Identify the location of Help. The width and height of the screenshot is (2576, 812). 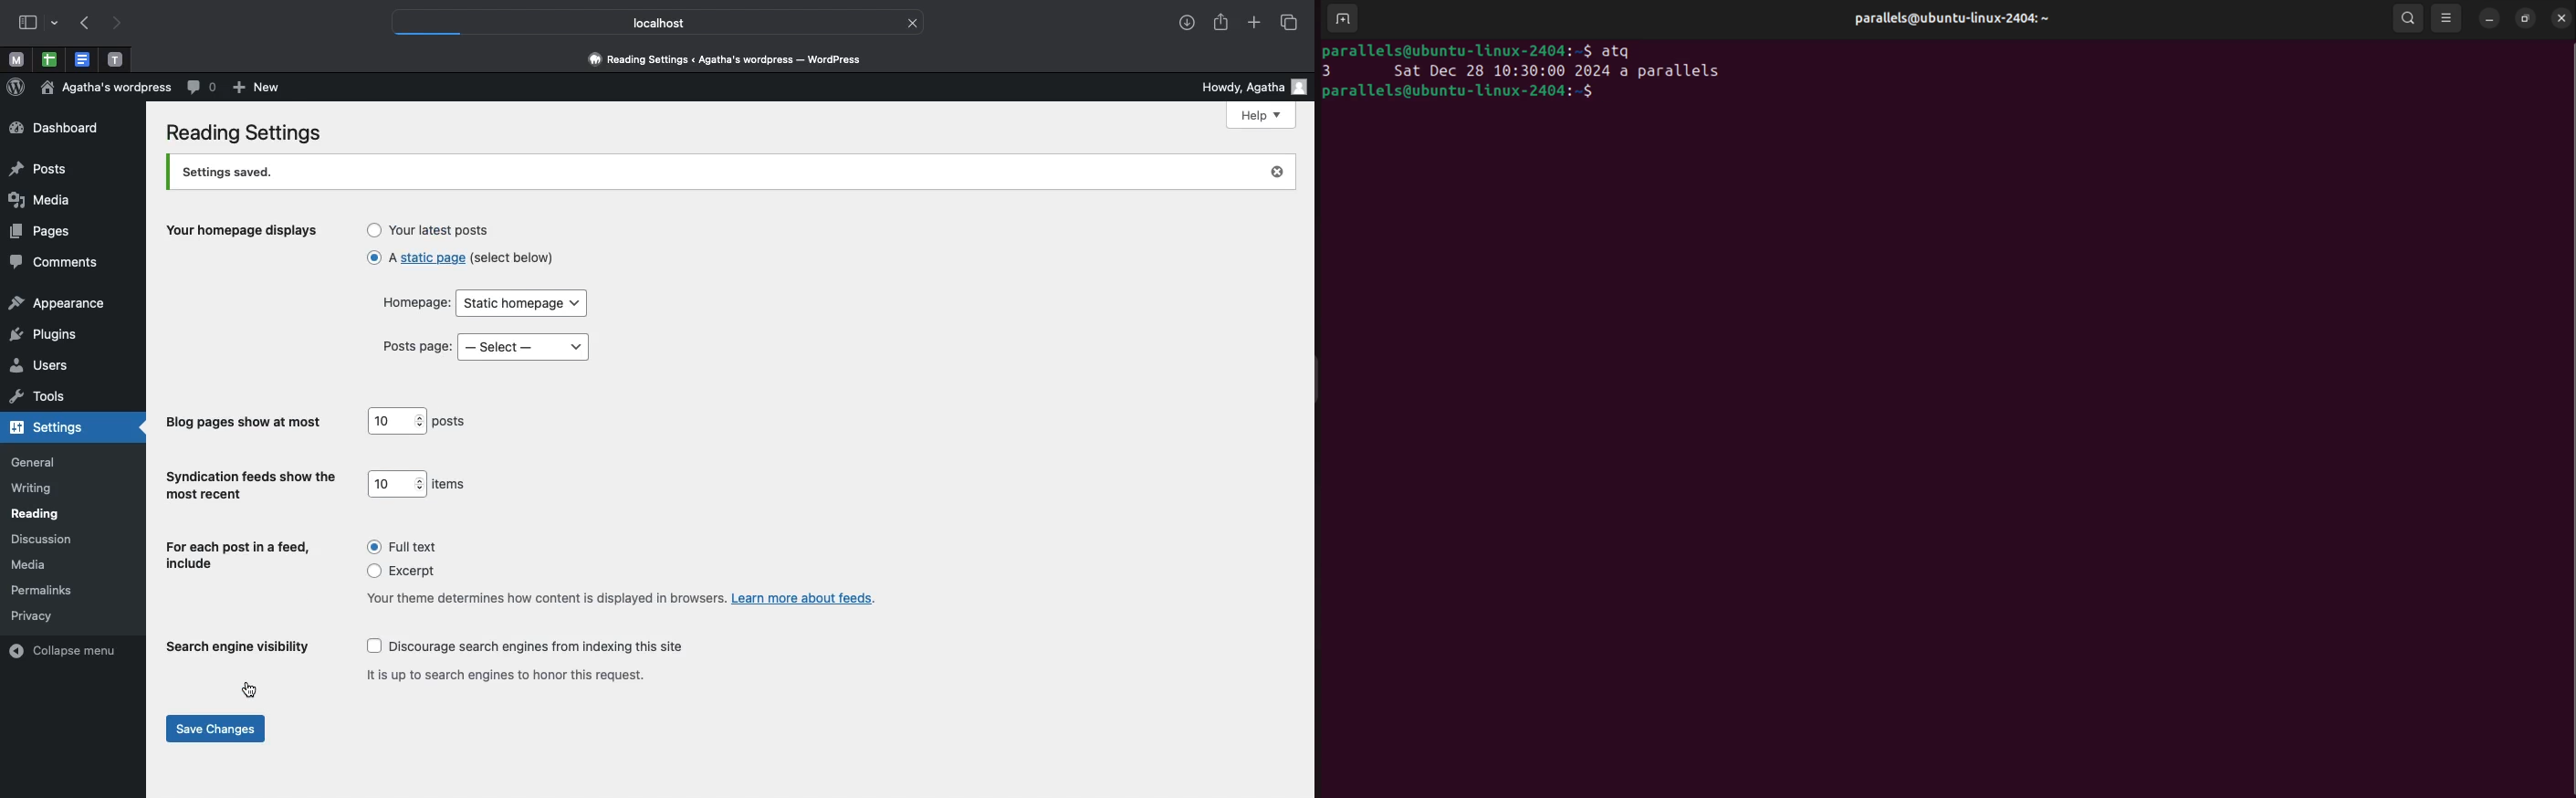
(1261, 116).